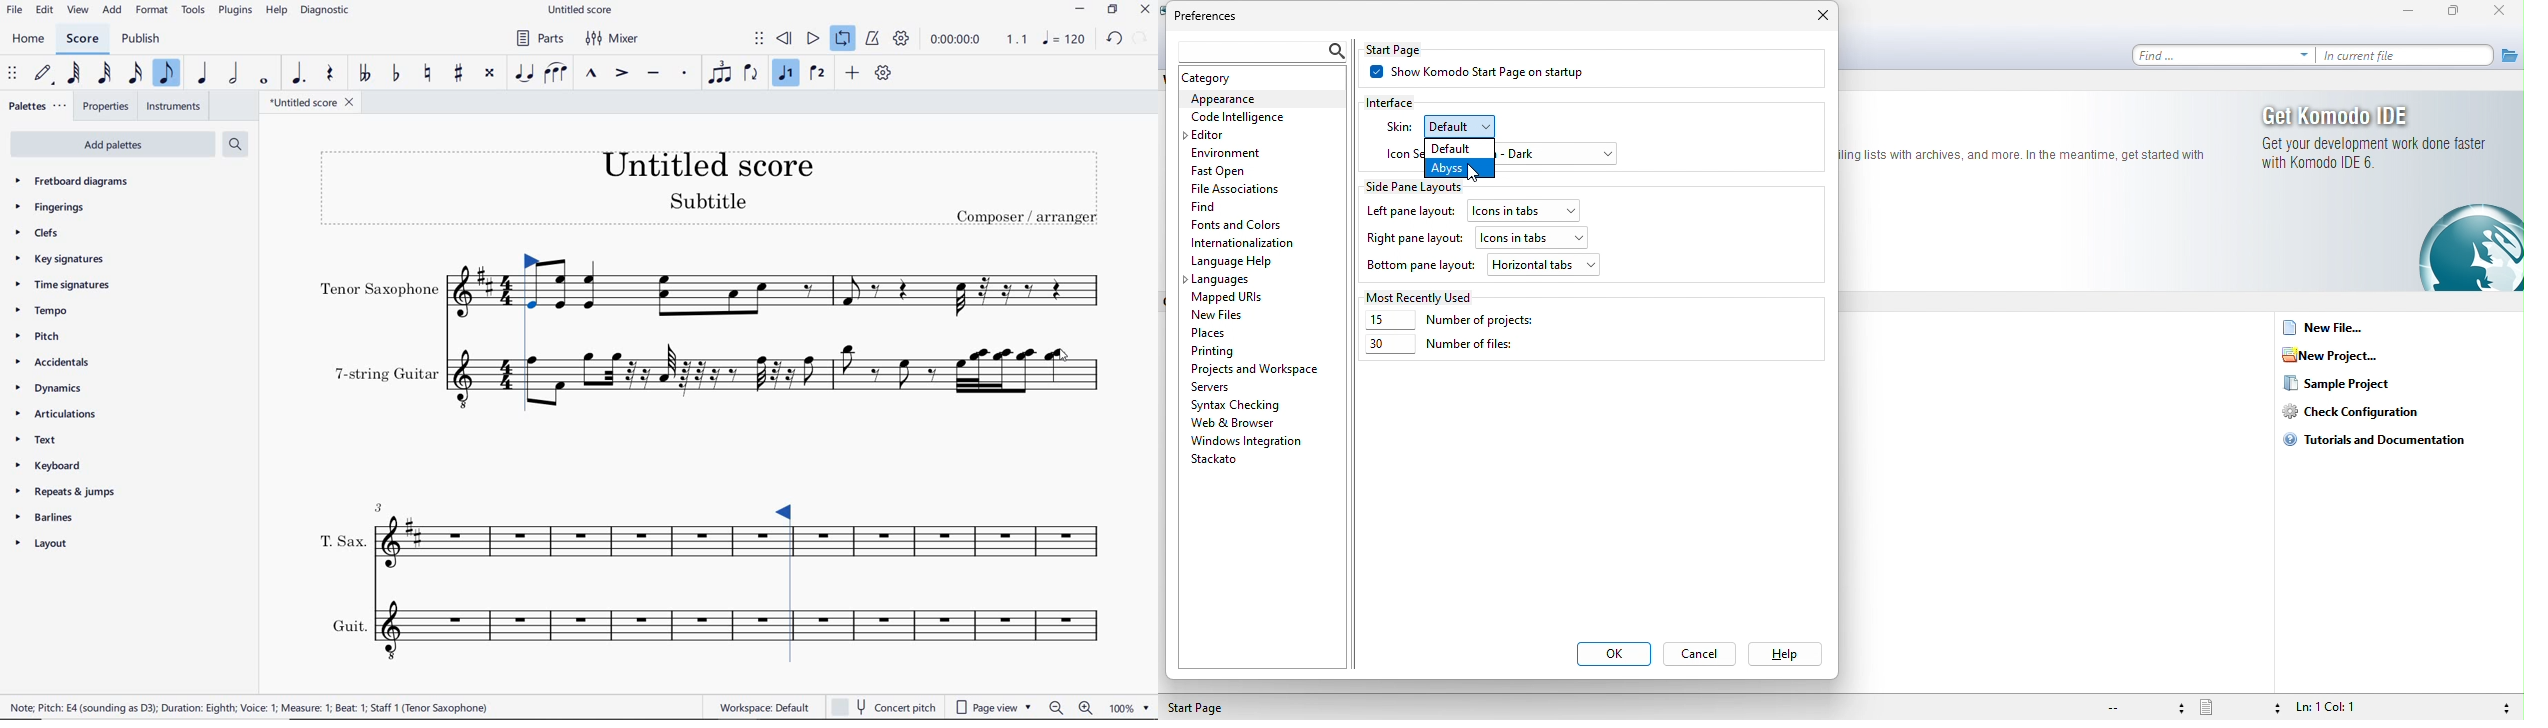  Describe the element at coordinates (32, 439) in the screenshot. I see `TEXT` at that location.